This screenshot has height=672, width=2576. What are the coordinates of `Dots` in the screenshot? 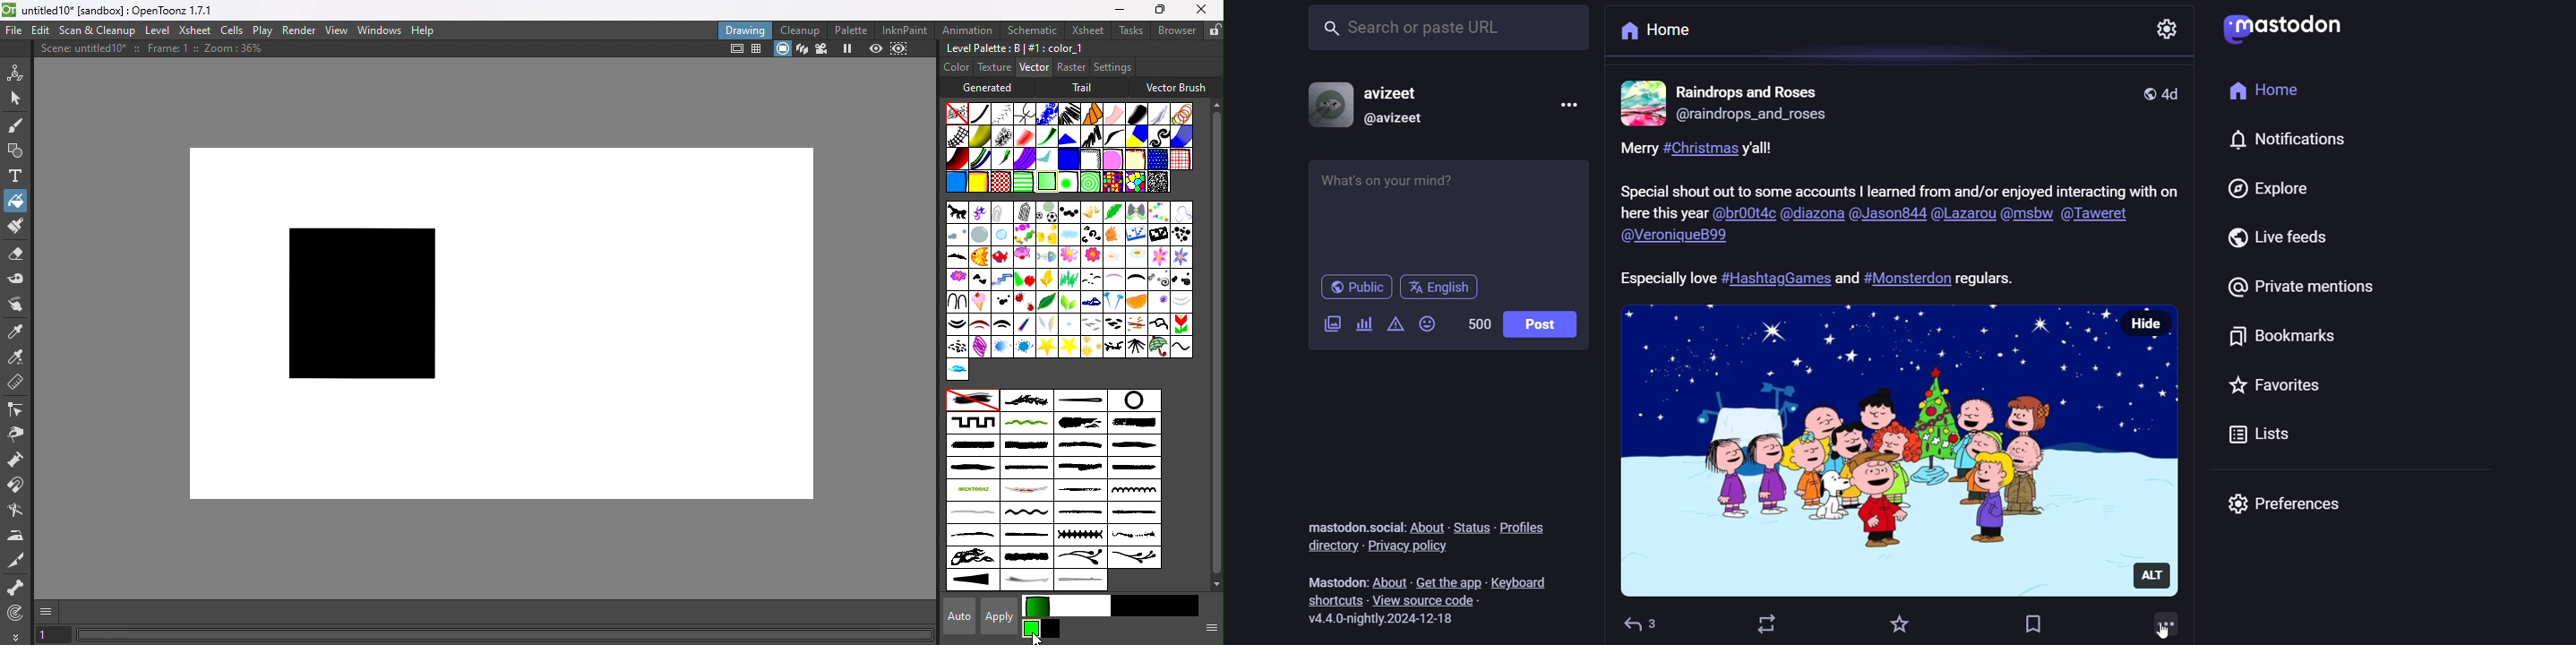 It's located at (1181, 235).